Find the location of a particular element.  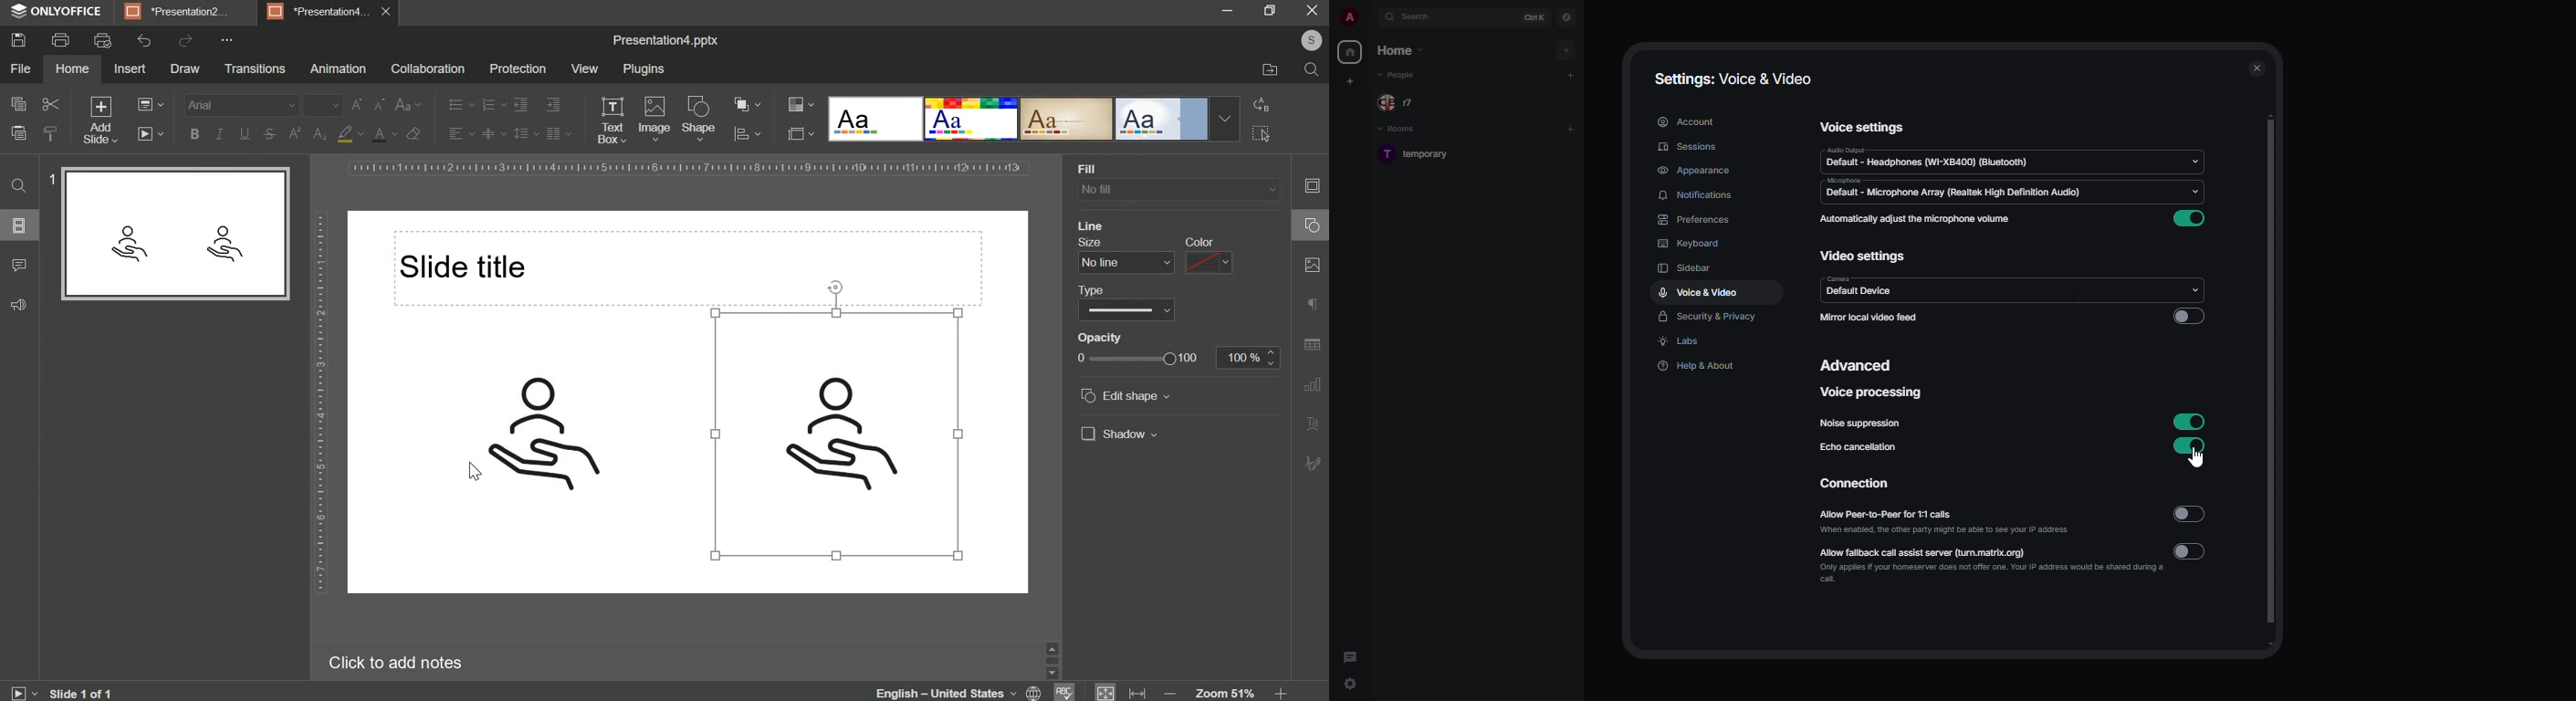

Presentation4.pptx is located at coordinates (665, 40).